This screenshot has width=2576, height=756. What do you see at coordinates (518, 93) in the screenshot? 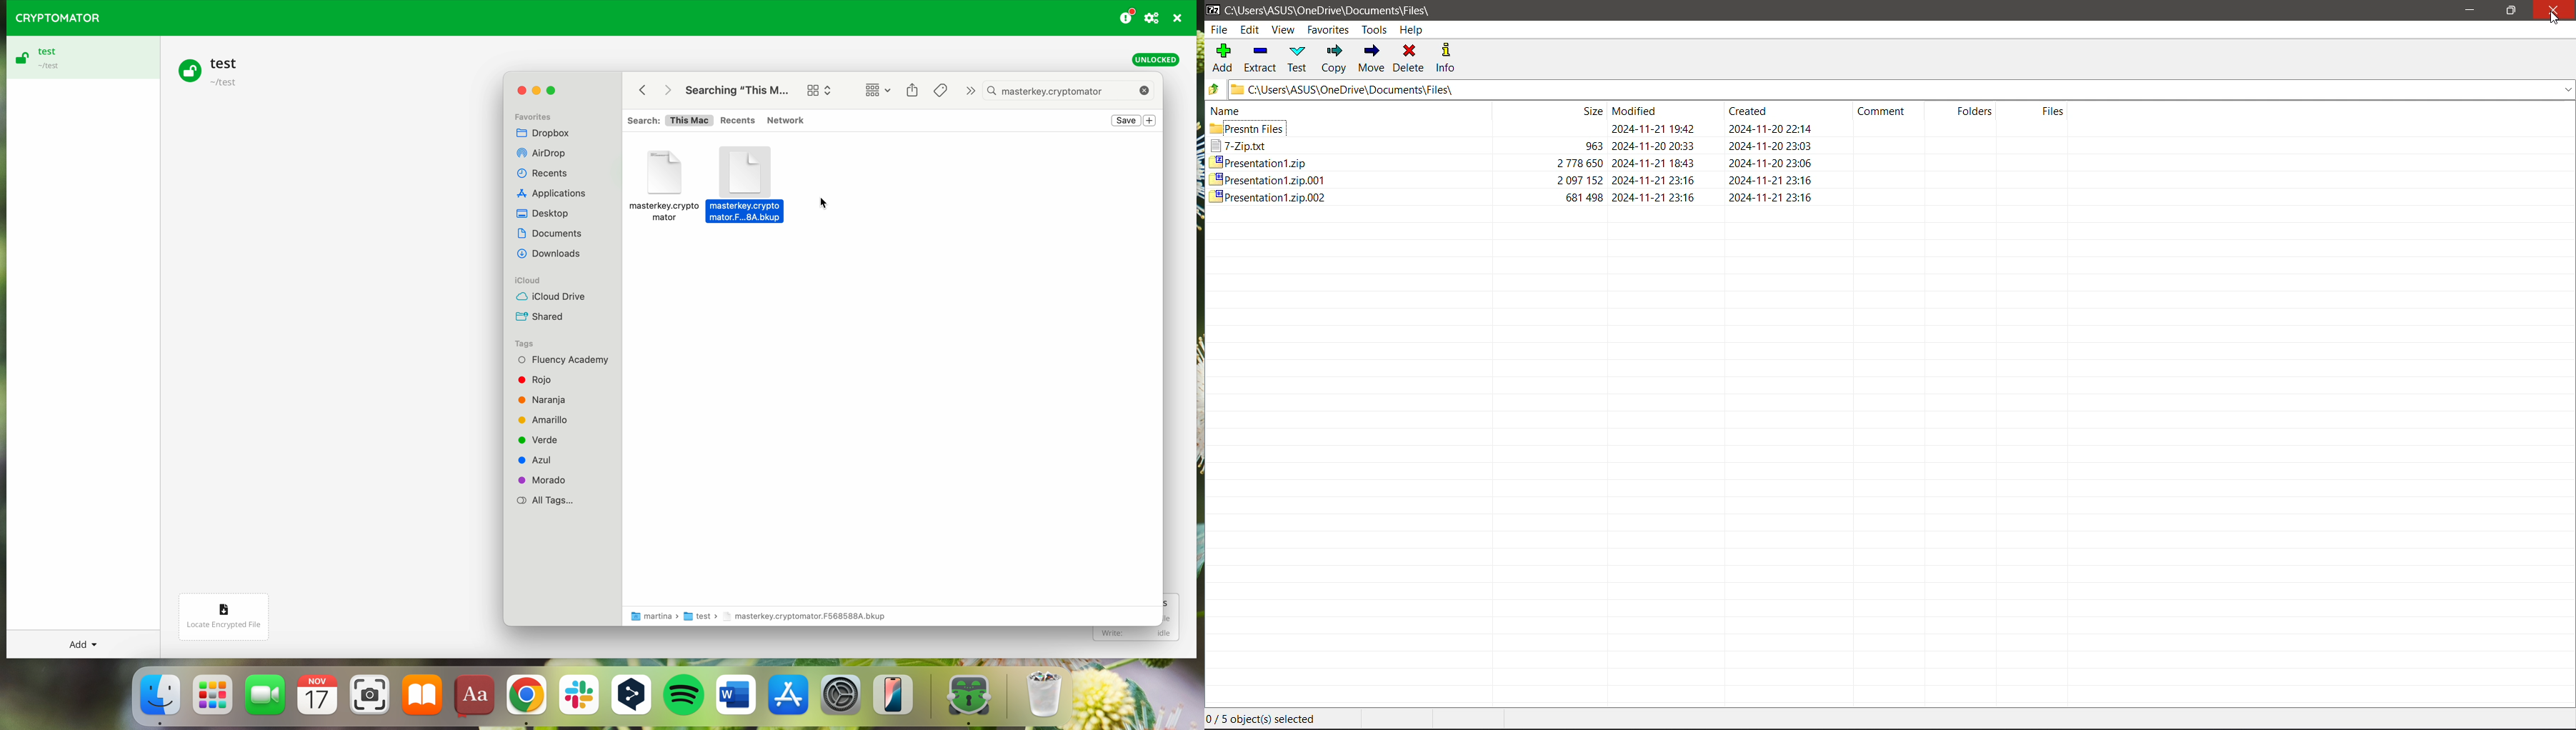
I see `close` at bounding box center [518, 93].